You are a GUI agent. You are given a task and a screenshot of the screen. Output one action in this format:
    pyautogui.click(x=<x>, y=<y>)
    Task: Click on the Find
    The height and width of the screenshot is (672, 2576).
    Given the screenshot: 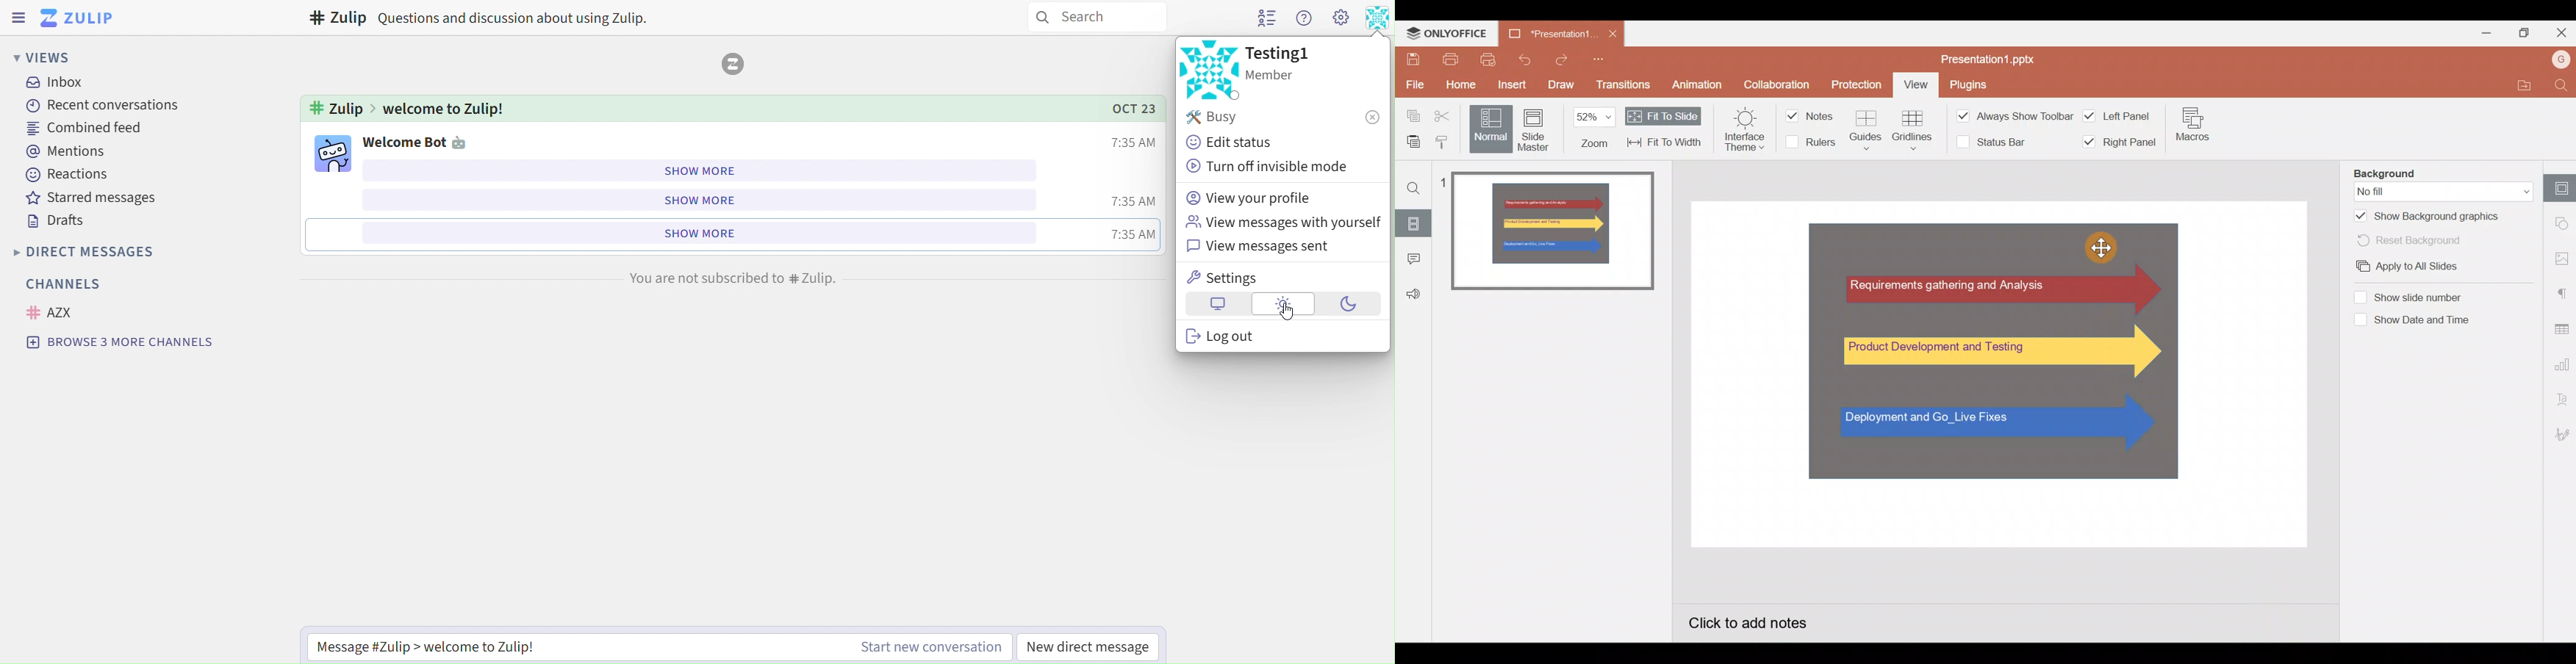 What is the action you would take?
    pyautogui.click(x=1413, y=186)
    